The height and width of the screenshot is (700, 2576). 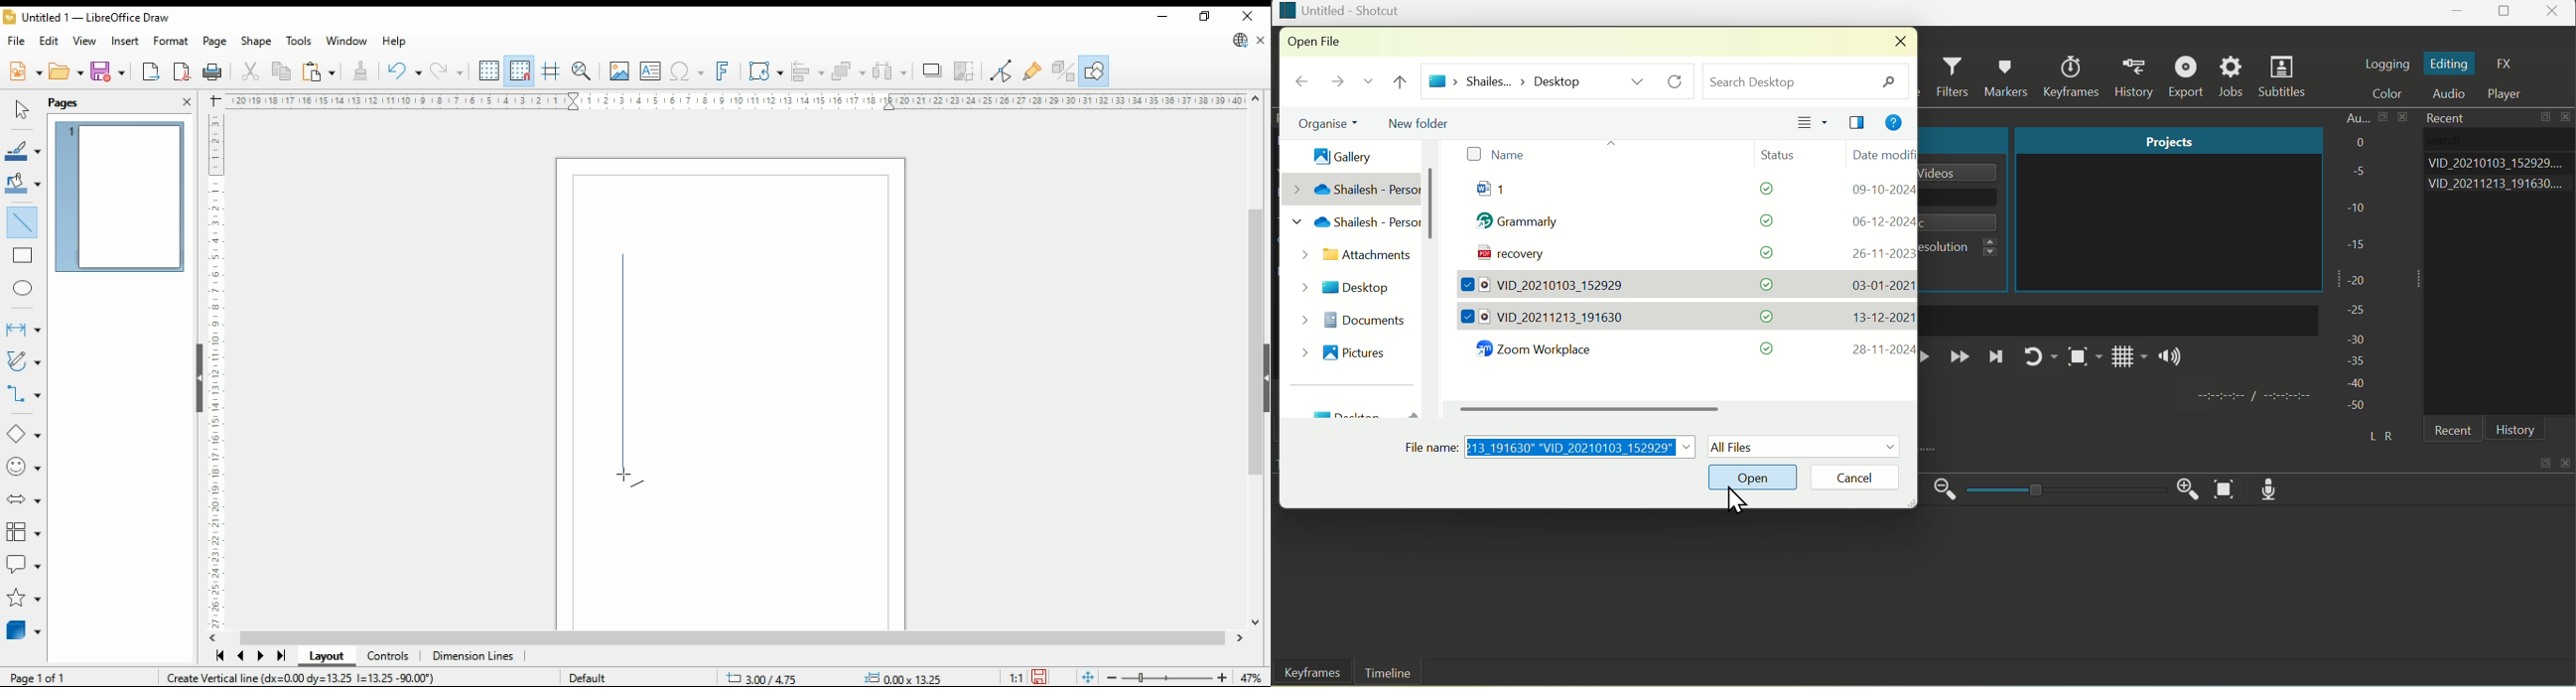 What do you see at coordinates (1250, 358) in the screenshot?
I see `scroll bar` at bounding box center [1250, 358].